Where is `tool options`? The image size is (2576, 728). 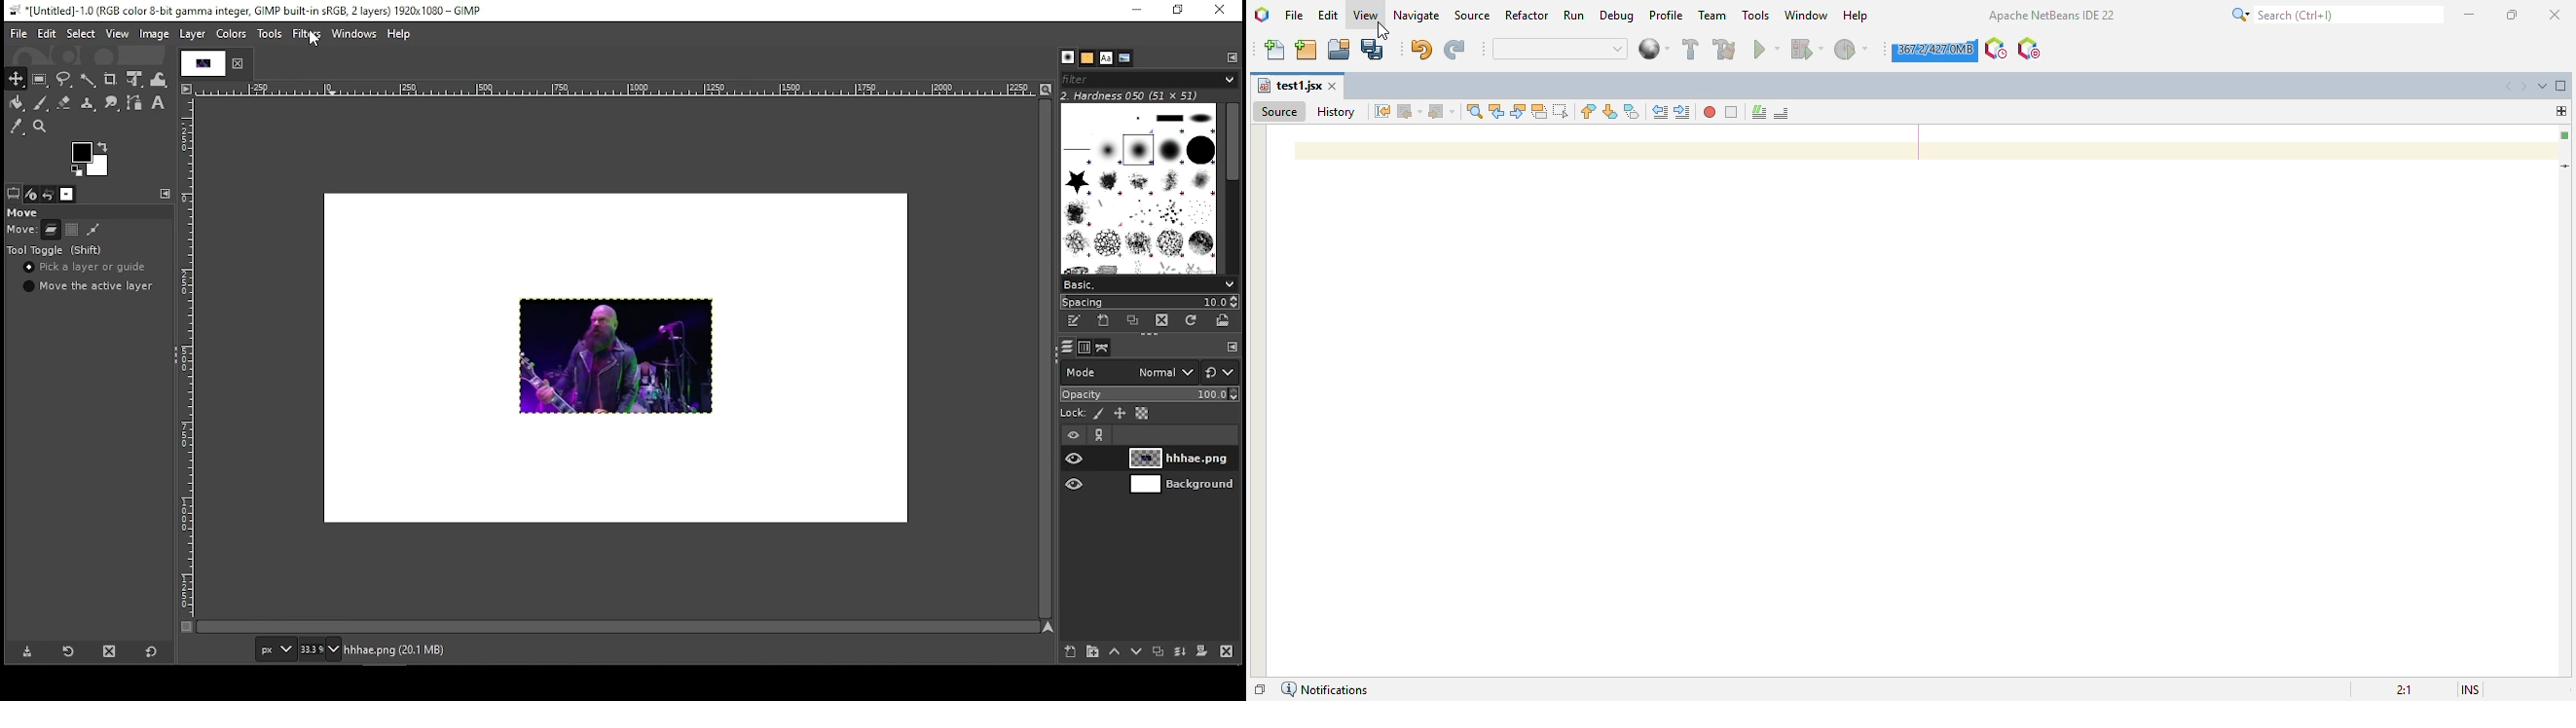 tool options is located at coordinates (12, 194).